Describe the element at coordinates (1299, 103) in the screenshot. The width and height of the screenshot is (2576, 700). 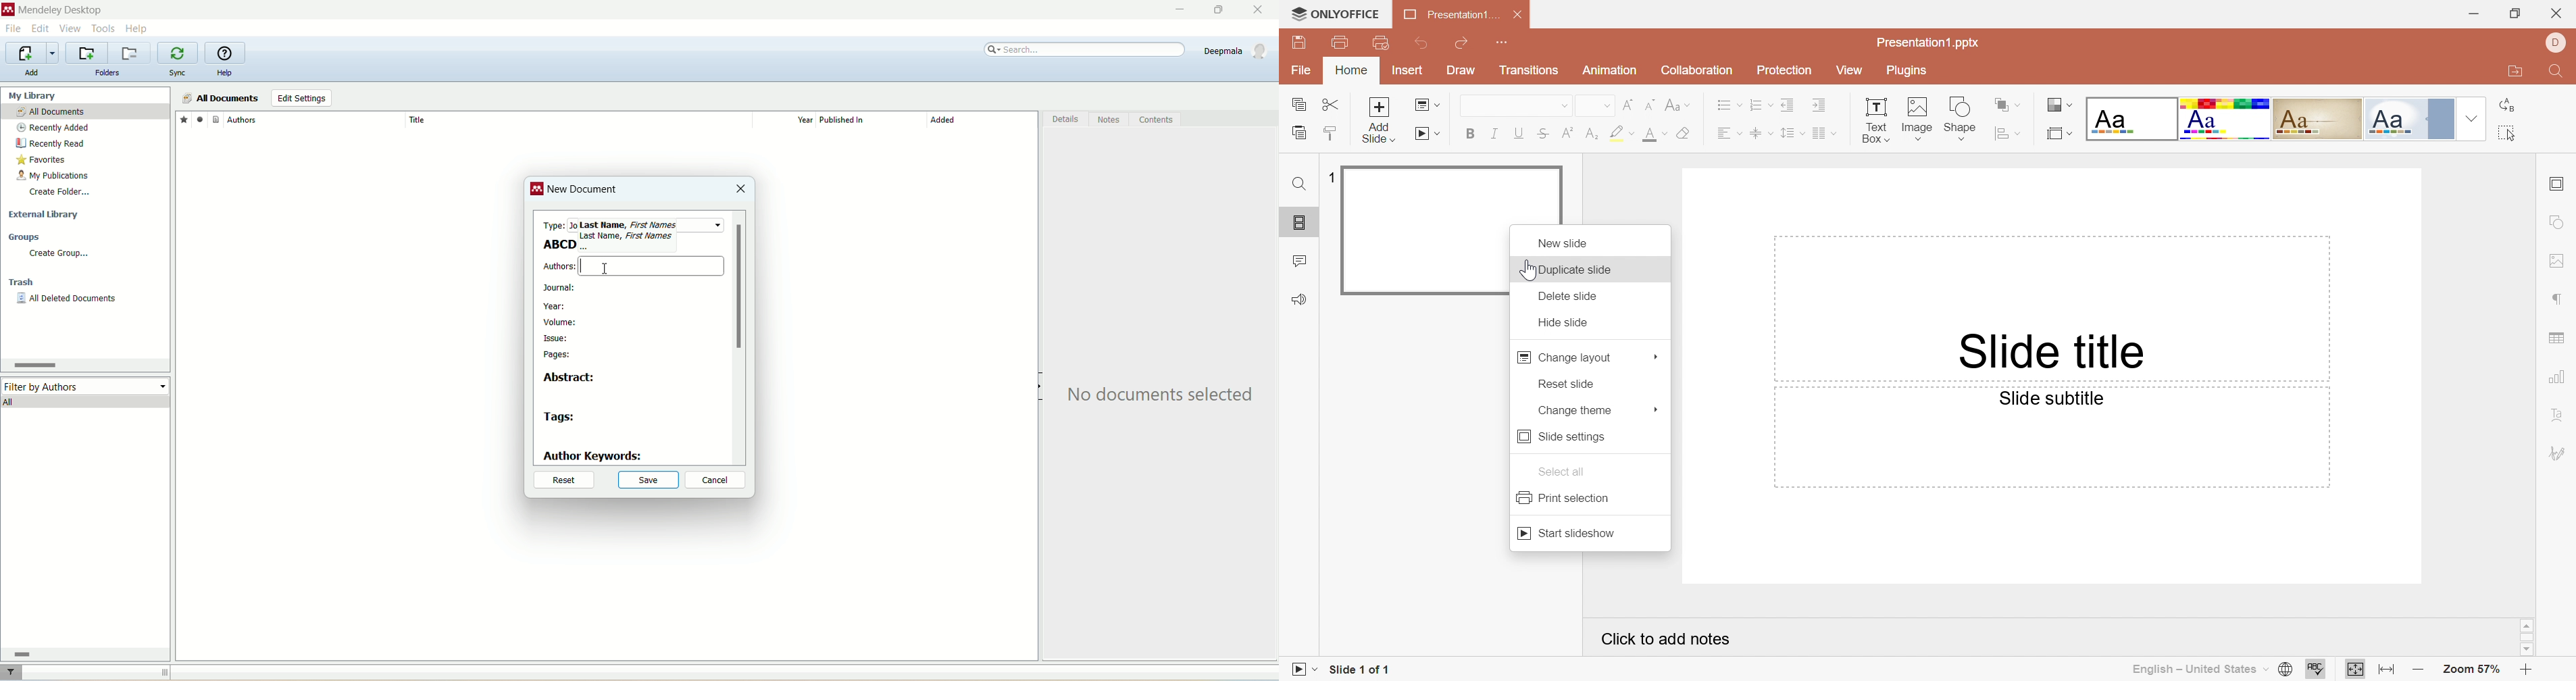
I see `Copy` at that location.